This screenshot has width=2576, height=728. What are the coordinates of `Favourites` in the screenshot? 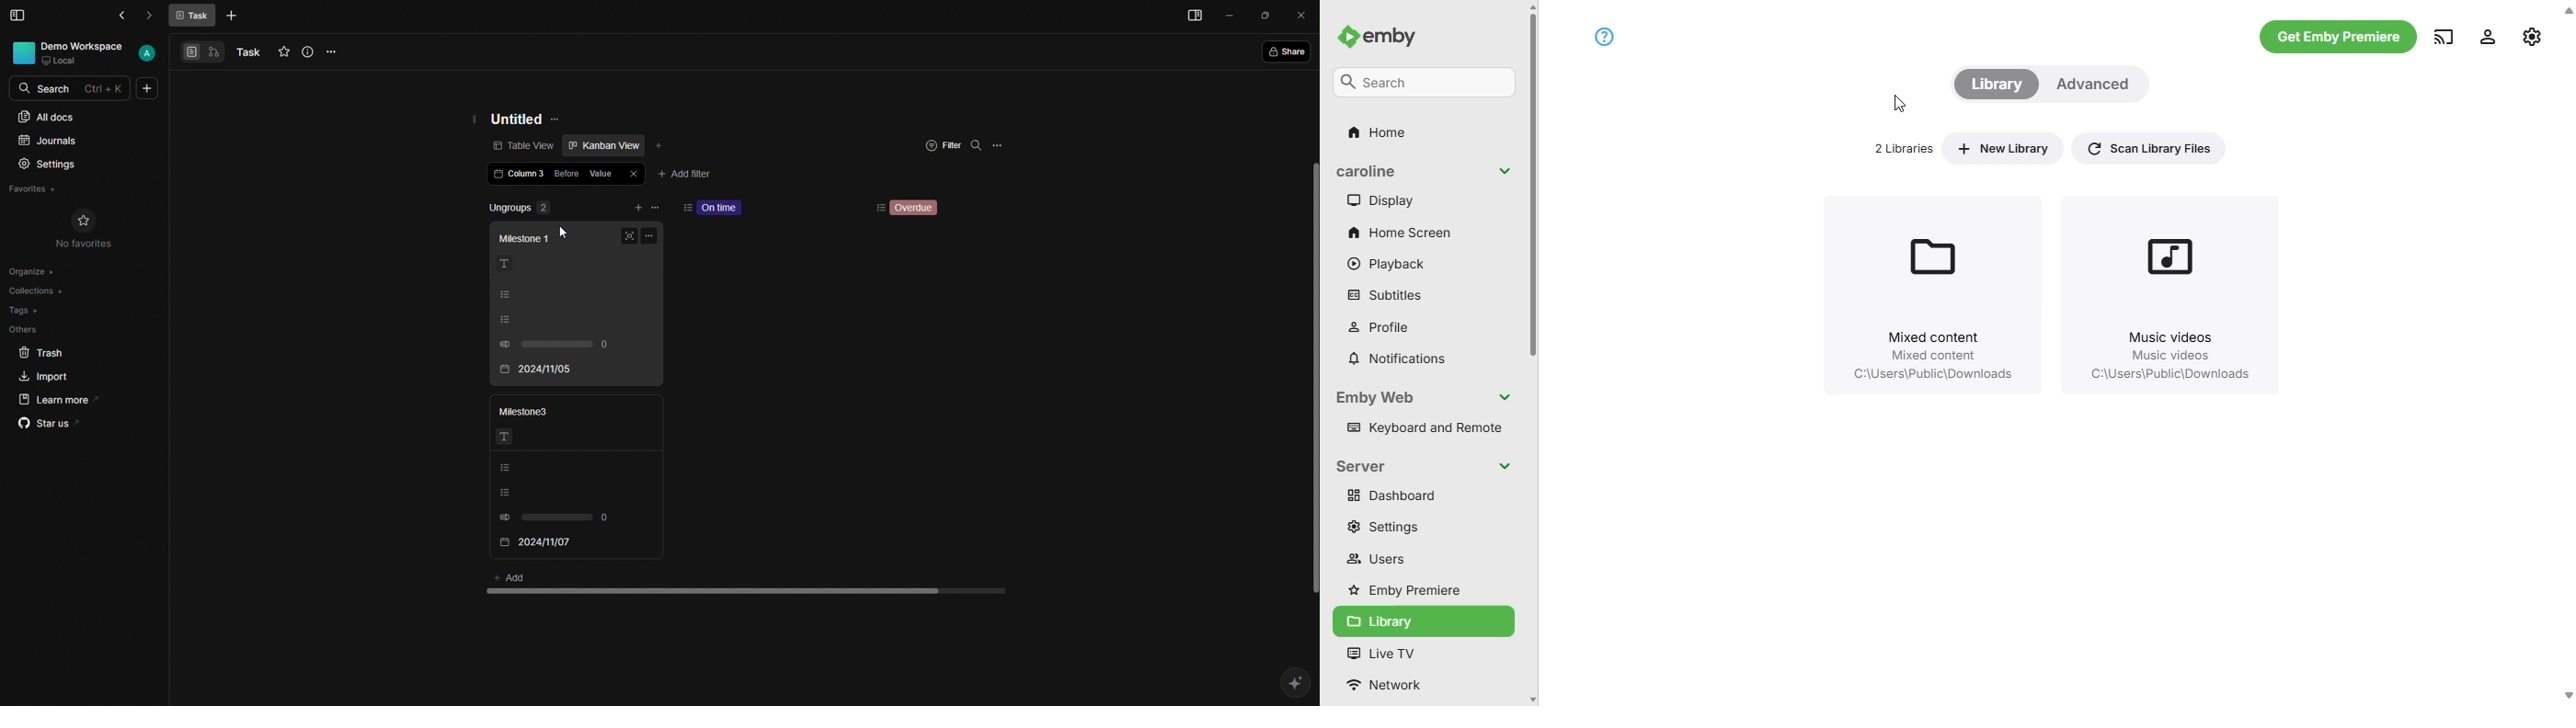 It's located at (283, 51).